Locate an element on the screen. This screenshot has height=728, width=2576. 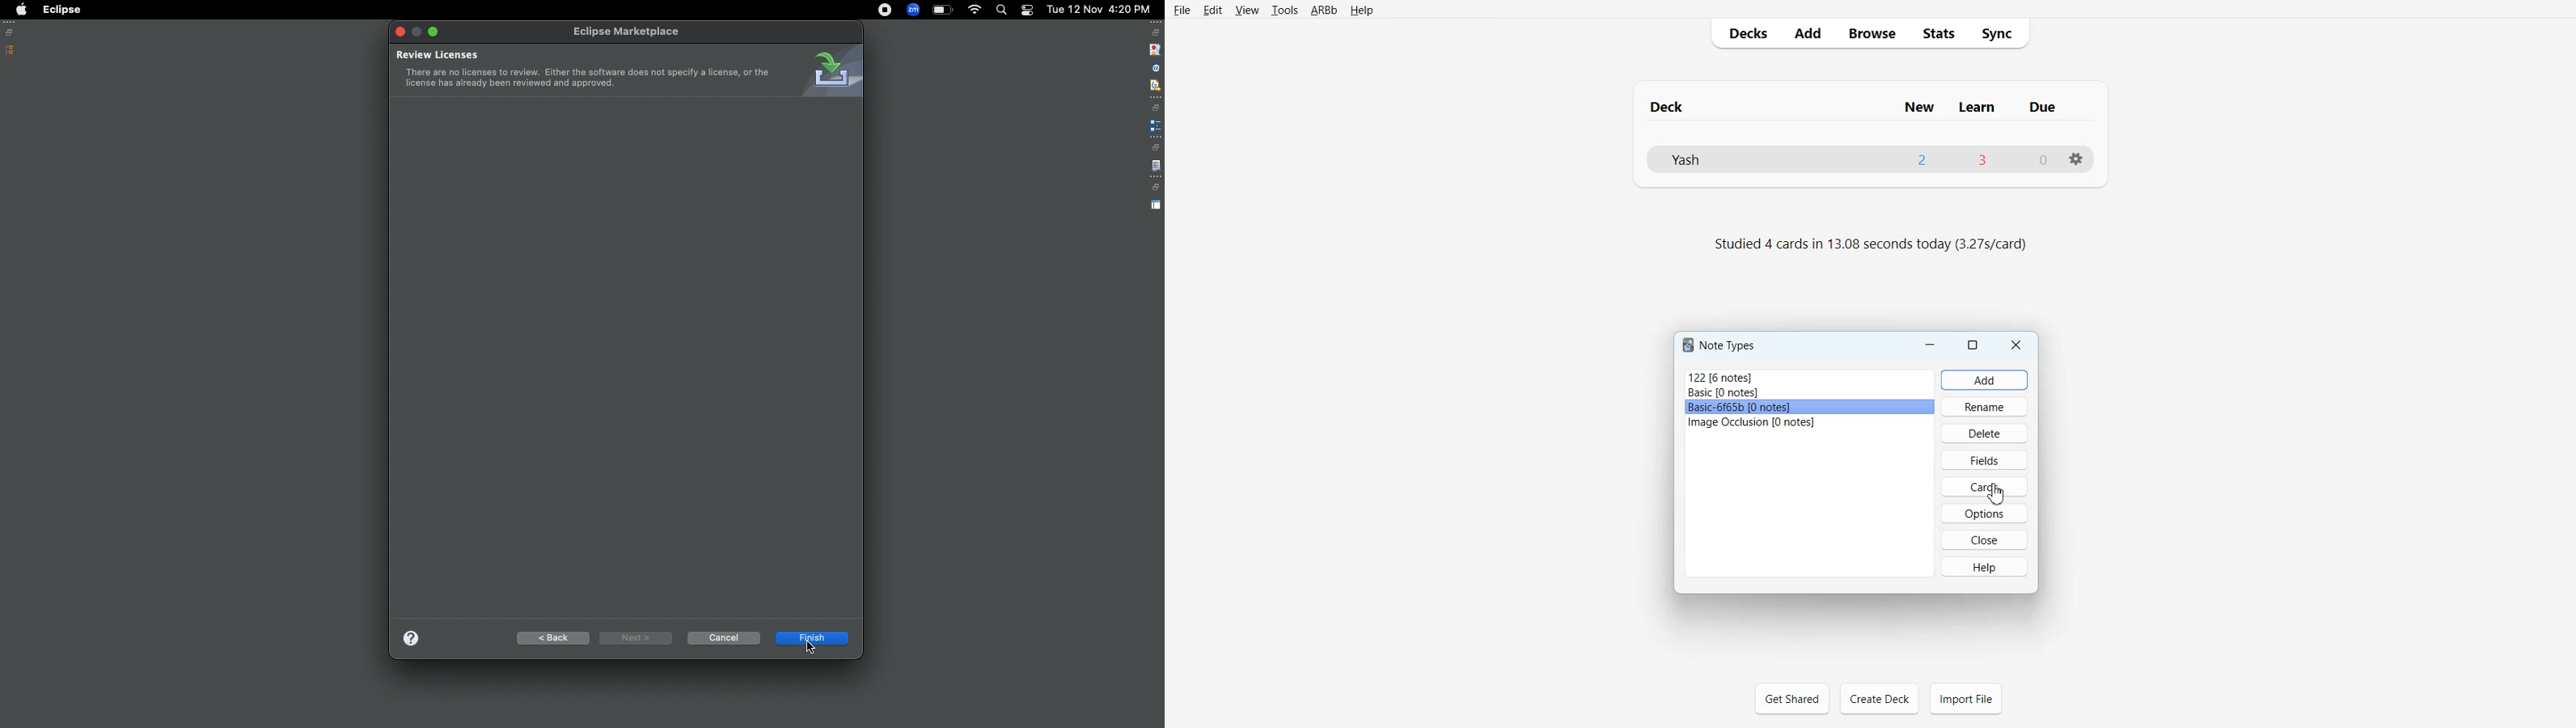
Get Shared is located at coordinates (1792, 698).